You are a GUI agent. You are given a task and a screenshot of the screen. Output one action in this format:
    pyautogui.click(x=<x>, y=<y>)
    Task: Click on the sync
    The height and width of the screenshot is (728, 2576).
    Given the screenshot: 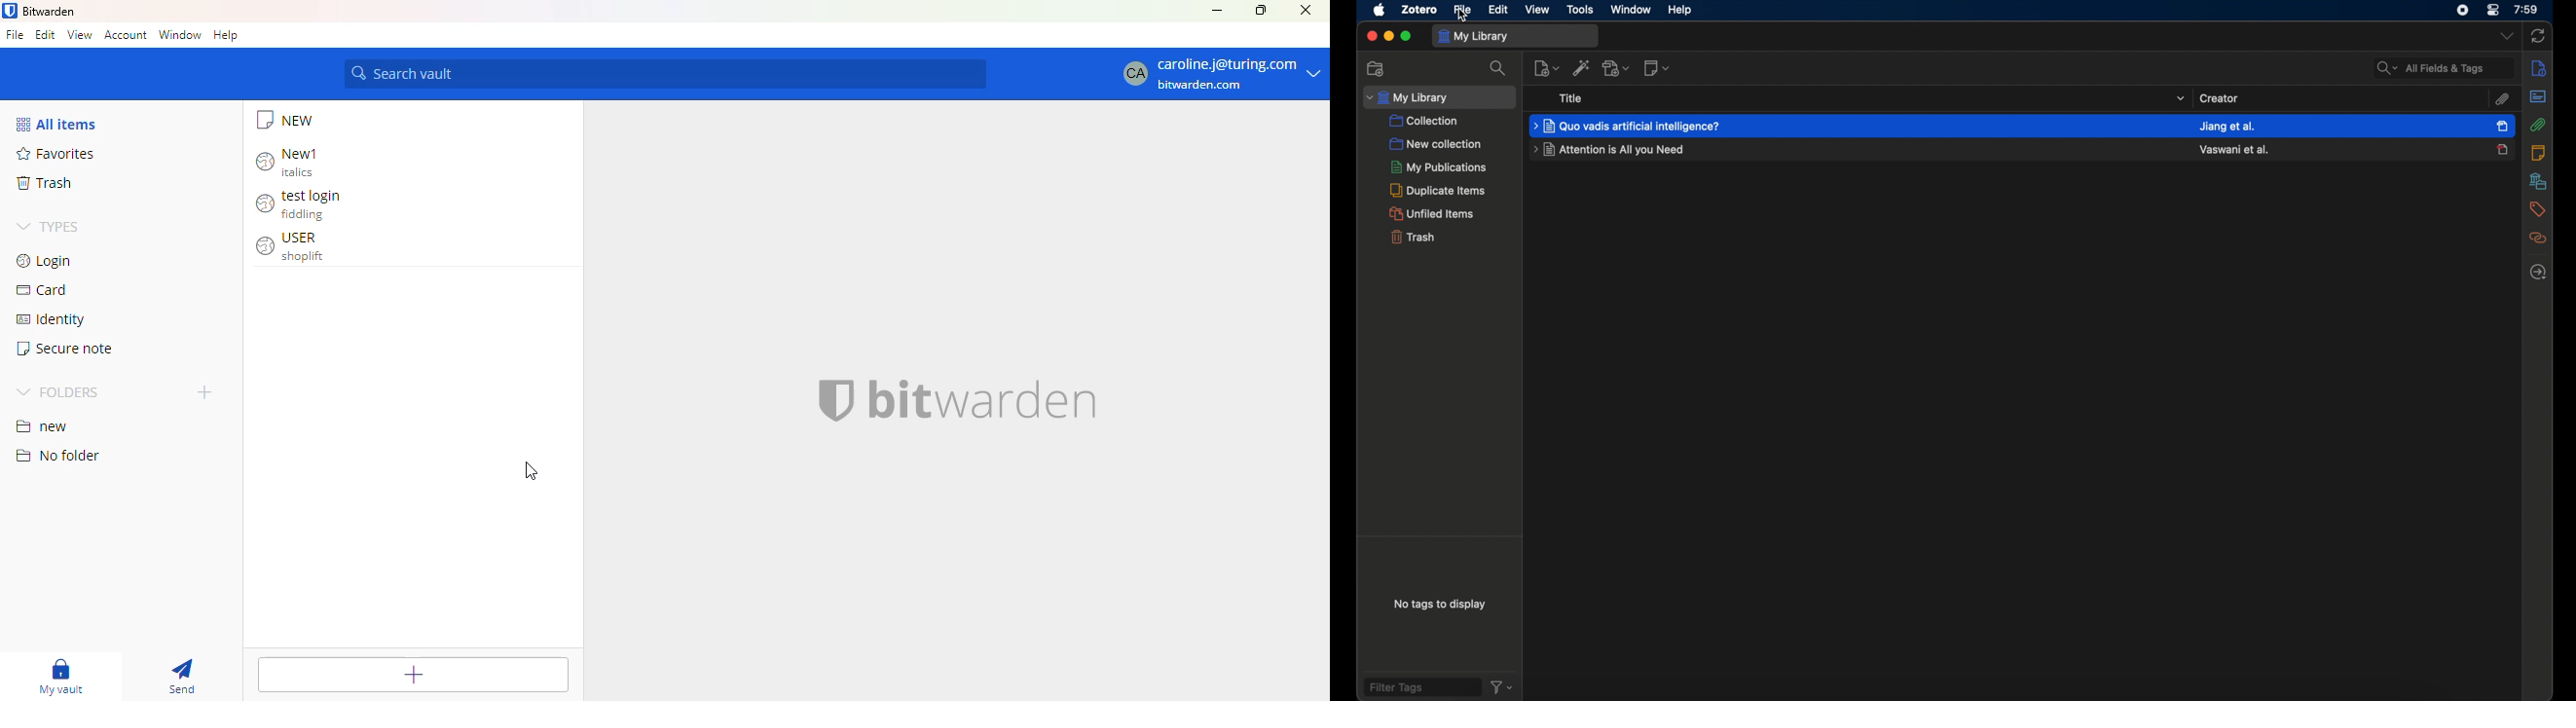 What is the action you would take?
    pyautogui.click(x=2538, y=34)
    